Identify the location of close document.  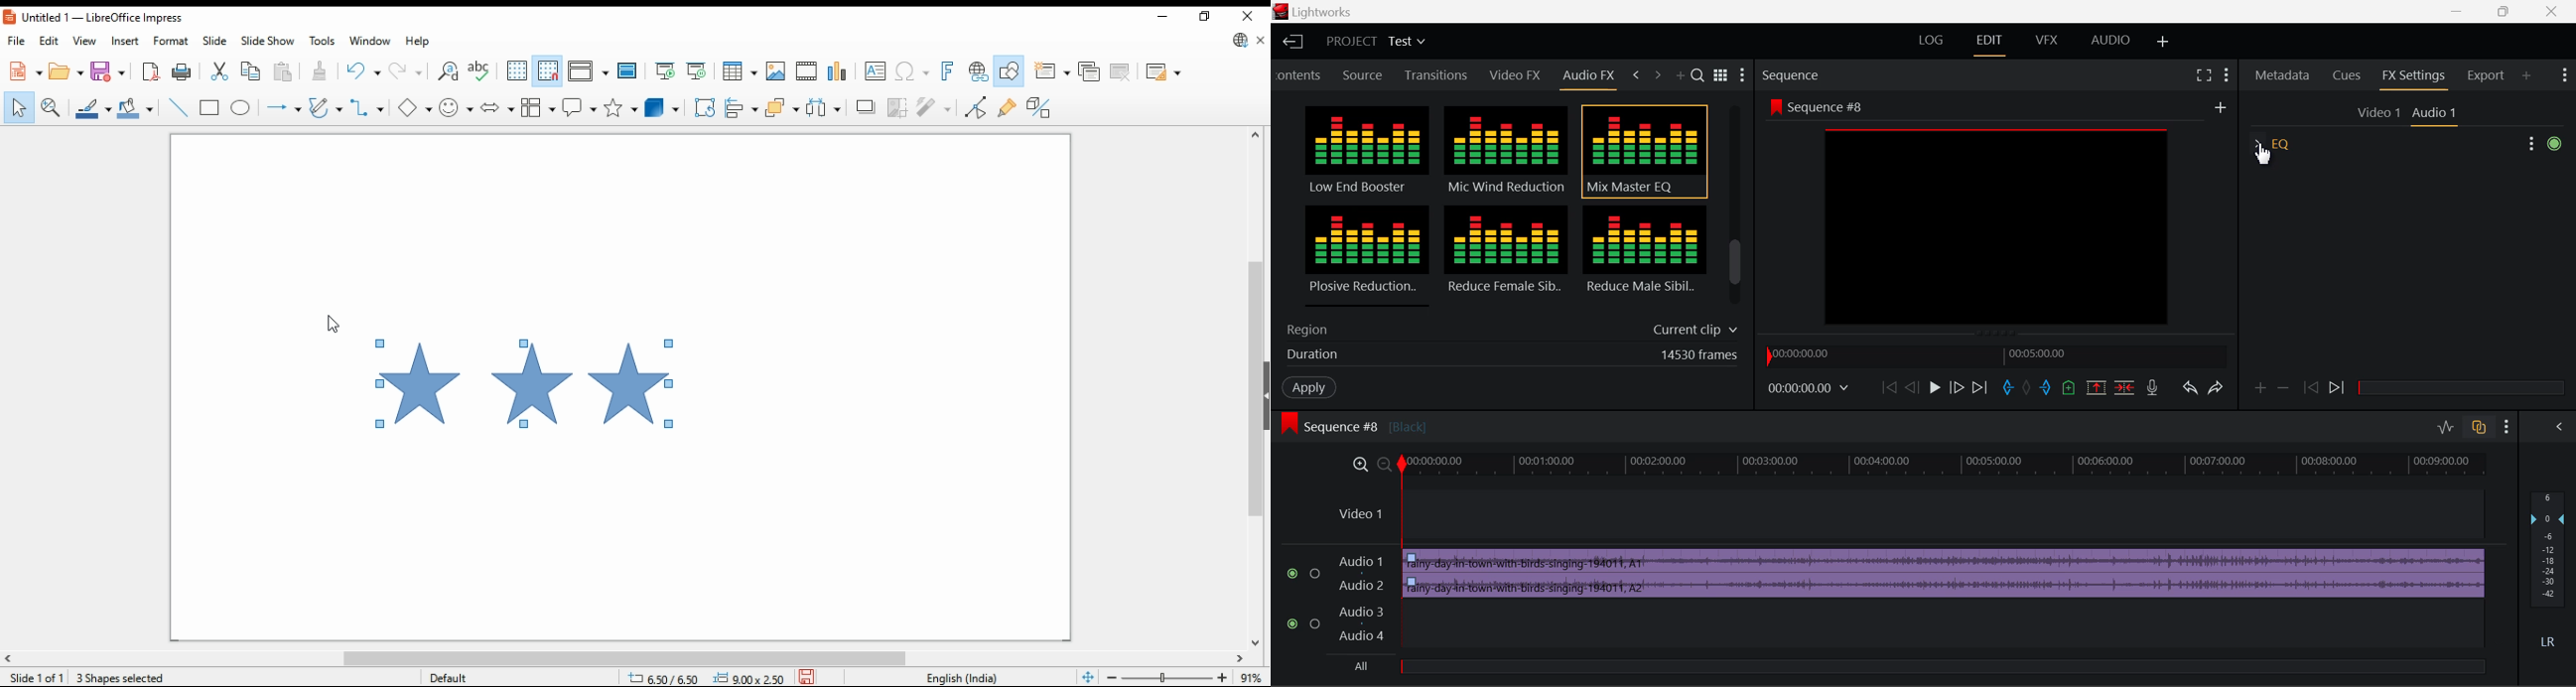
(1259, 38).